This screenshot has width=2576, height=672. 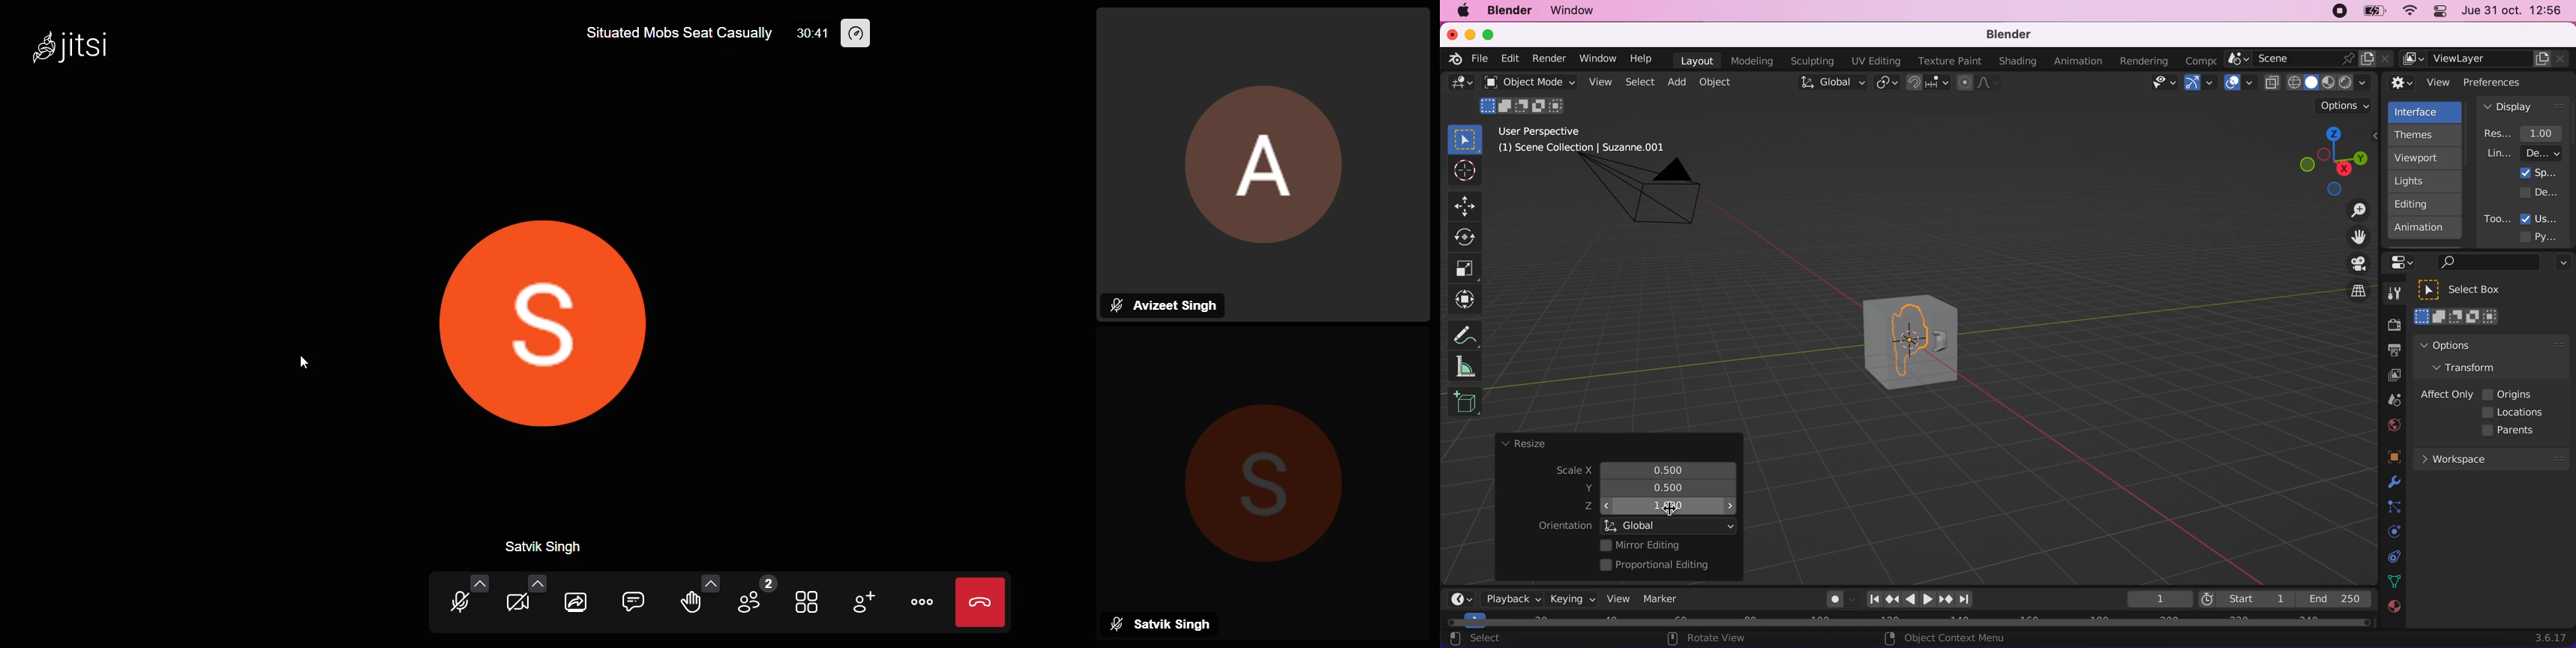 What do you see at coordinates (2457, 316) in the screenshot?
I see `select box mode` at bounding box center [2457, 316].